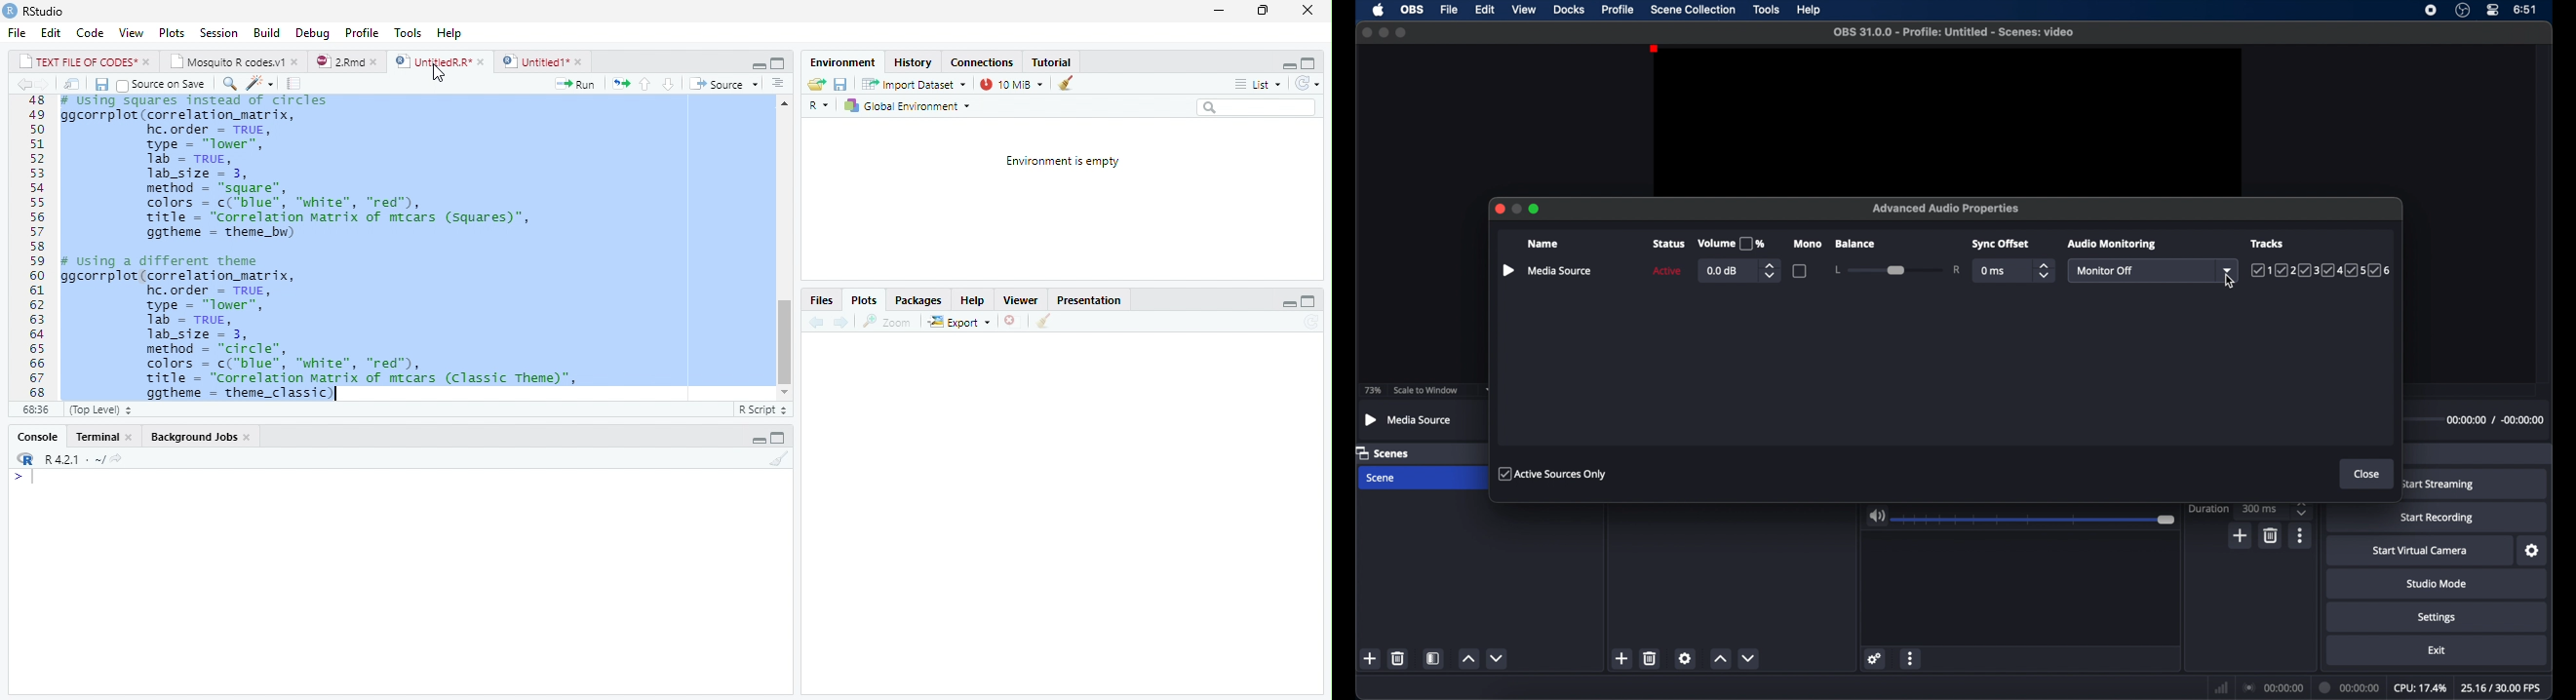 This screenshot has height=700, width=2576. I want to click on settings, so click(2438, 618).